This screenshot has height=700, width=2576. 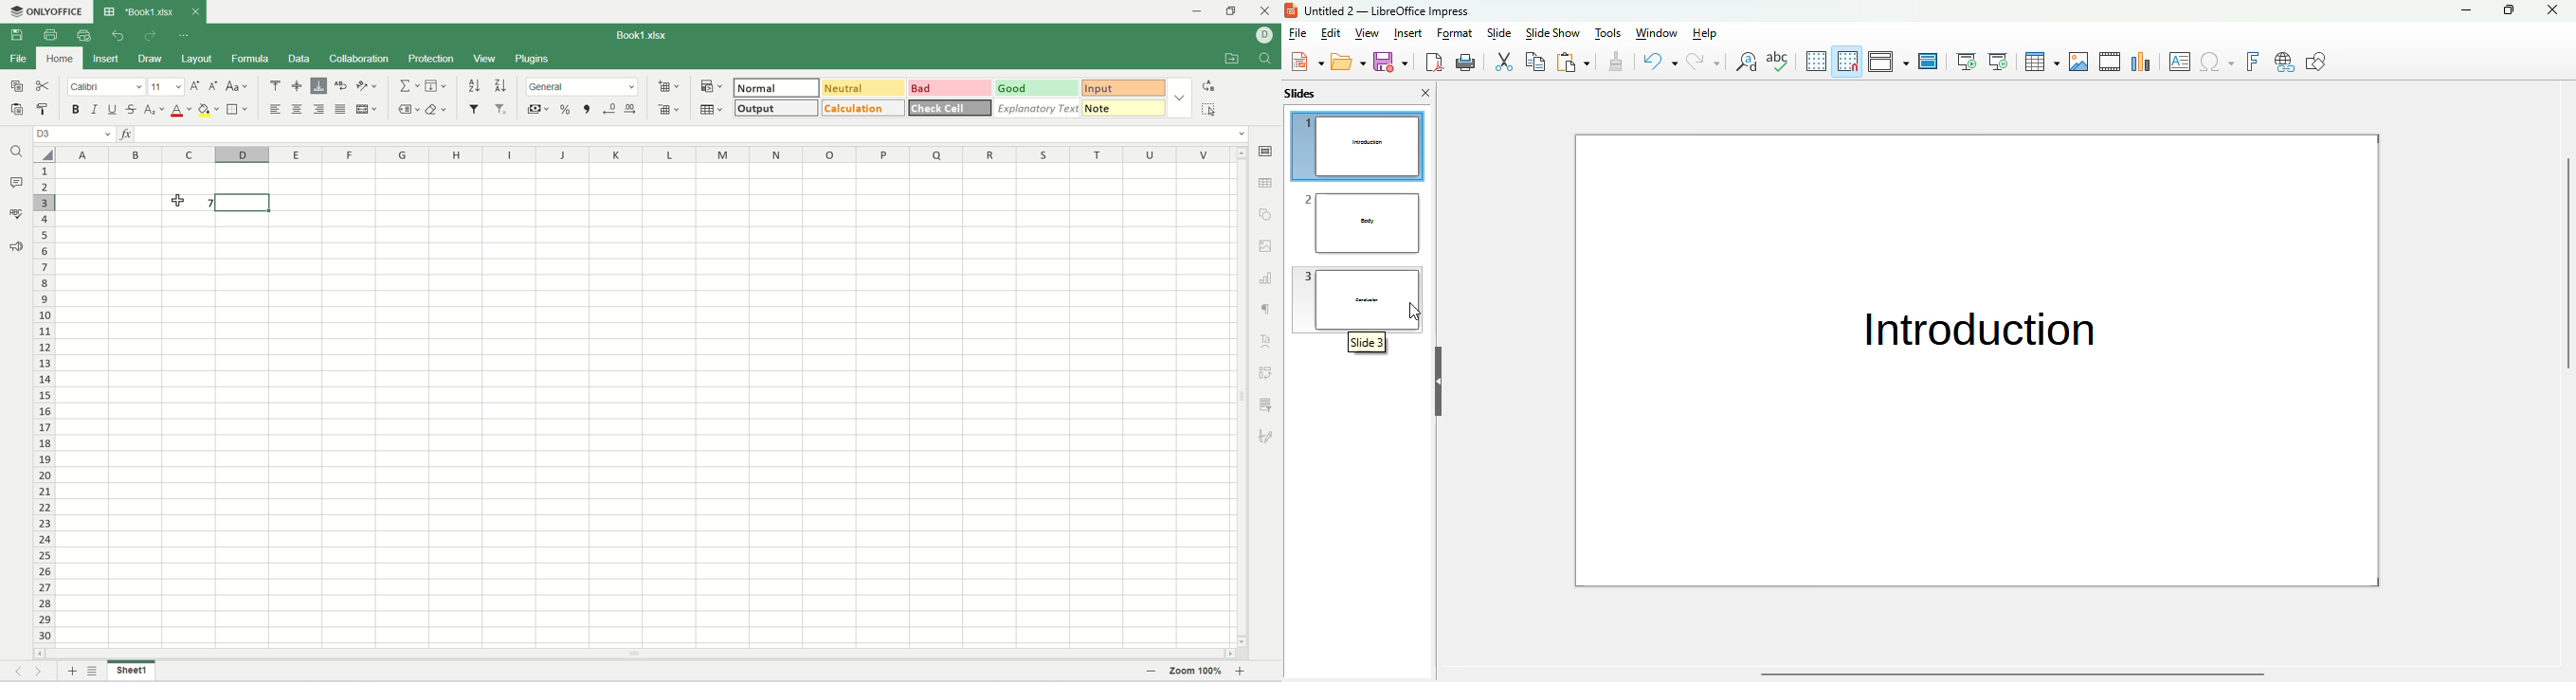 I want to click on text, so click(x=190, y=202).